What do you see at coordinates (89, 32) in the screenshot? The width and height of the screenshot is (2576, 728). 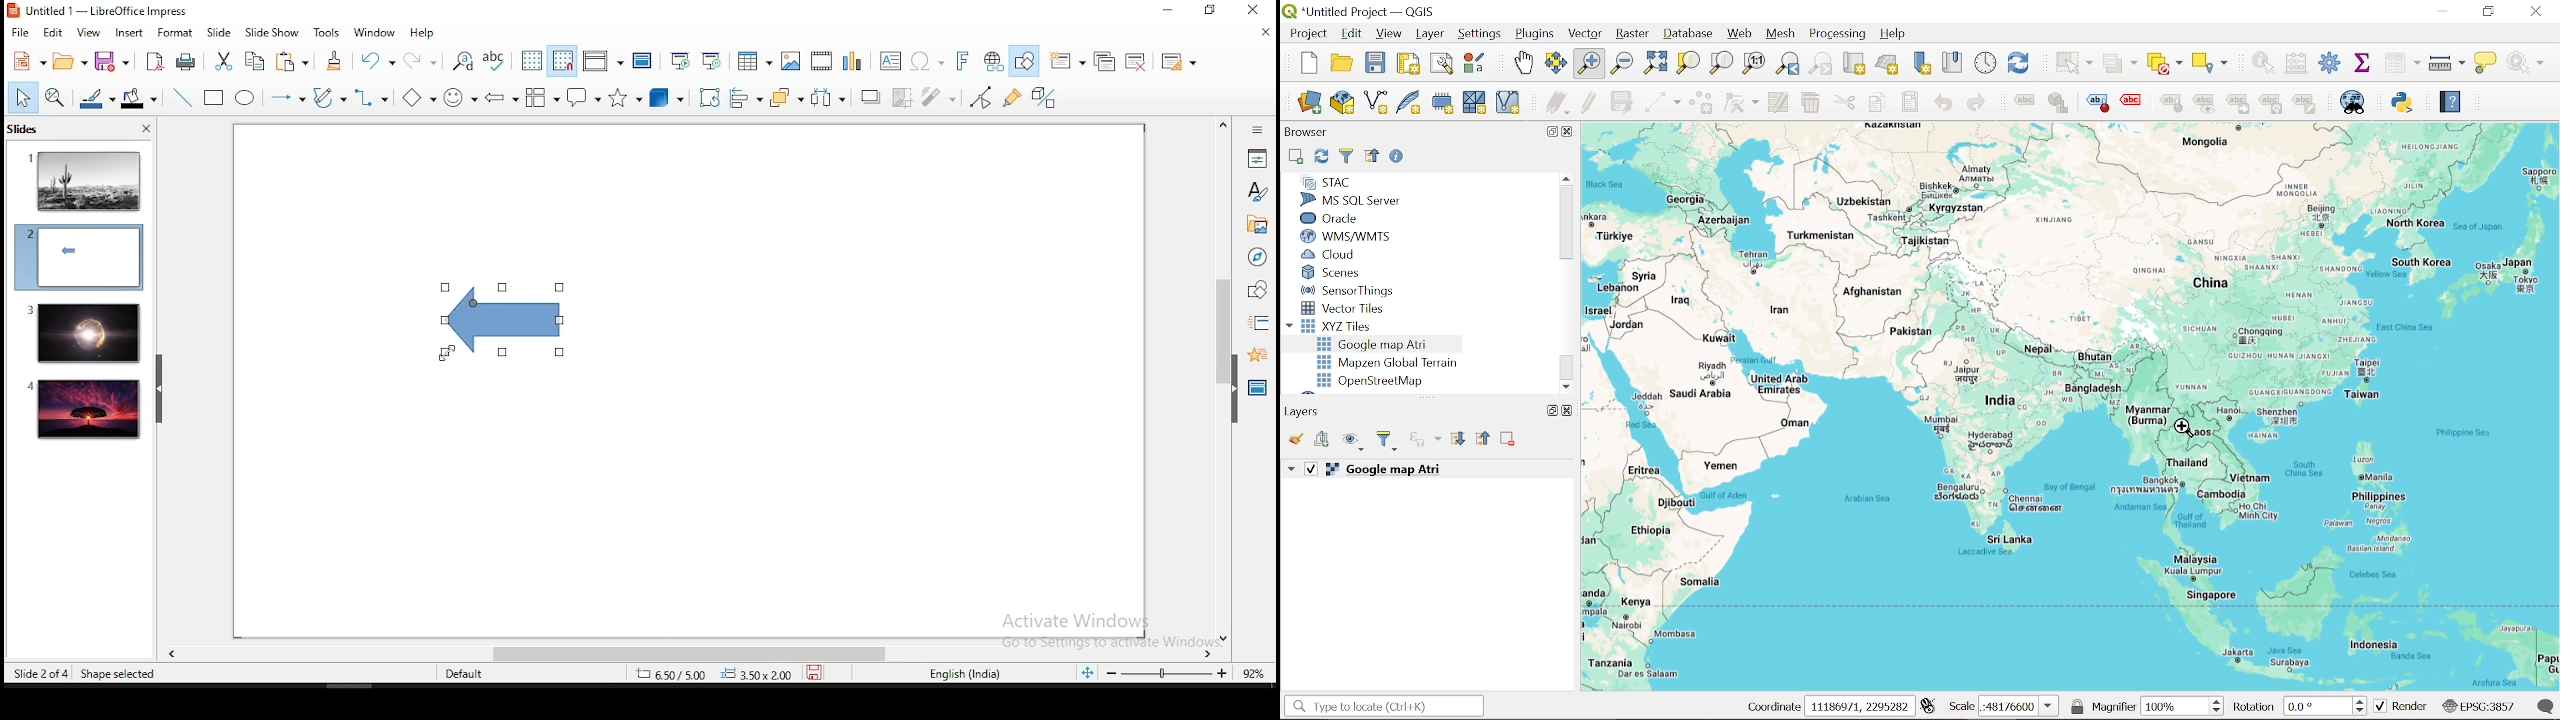 I see `view` at bounding box center [89, 32].